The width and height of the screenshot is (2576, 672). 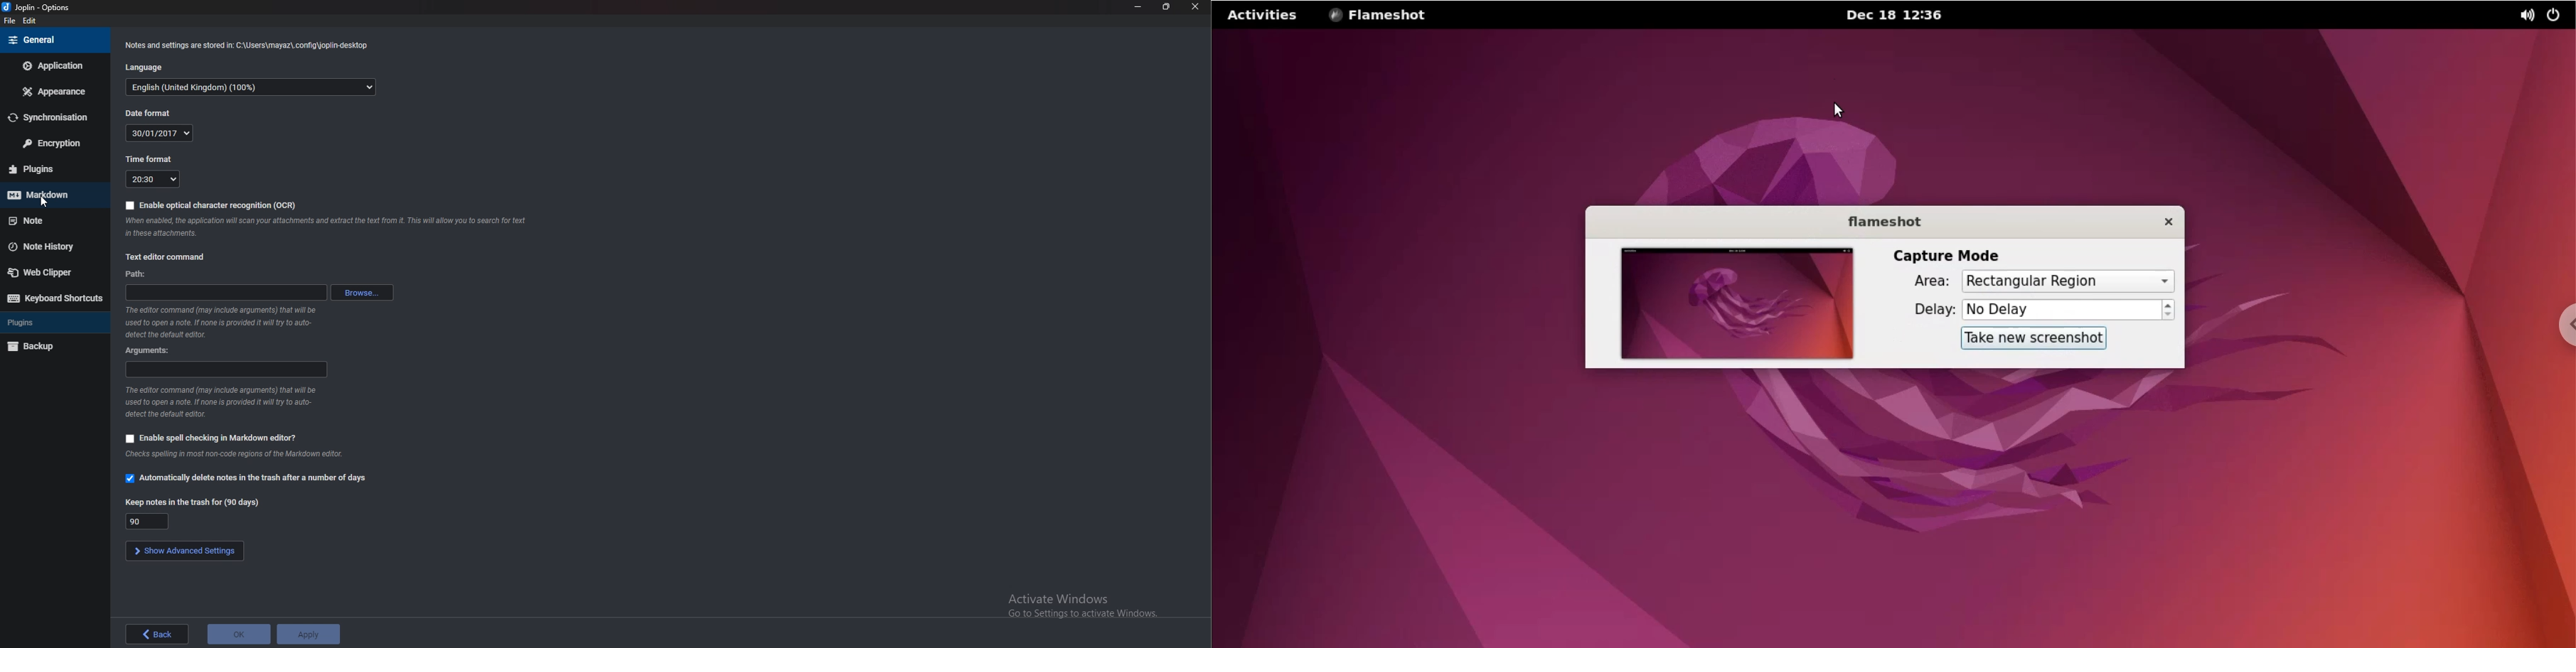 What do you see at coordinates (1138, 6) in the screenshot?
I see `minimize` at bounding box center [1138, 6].